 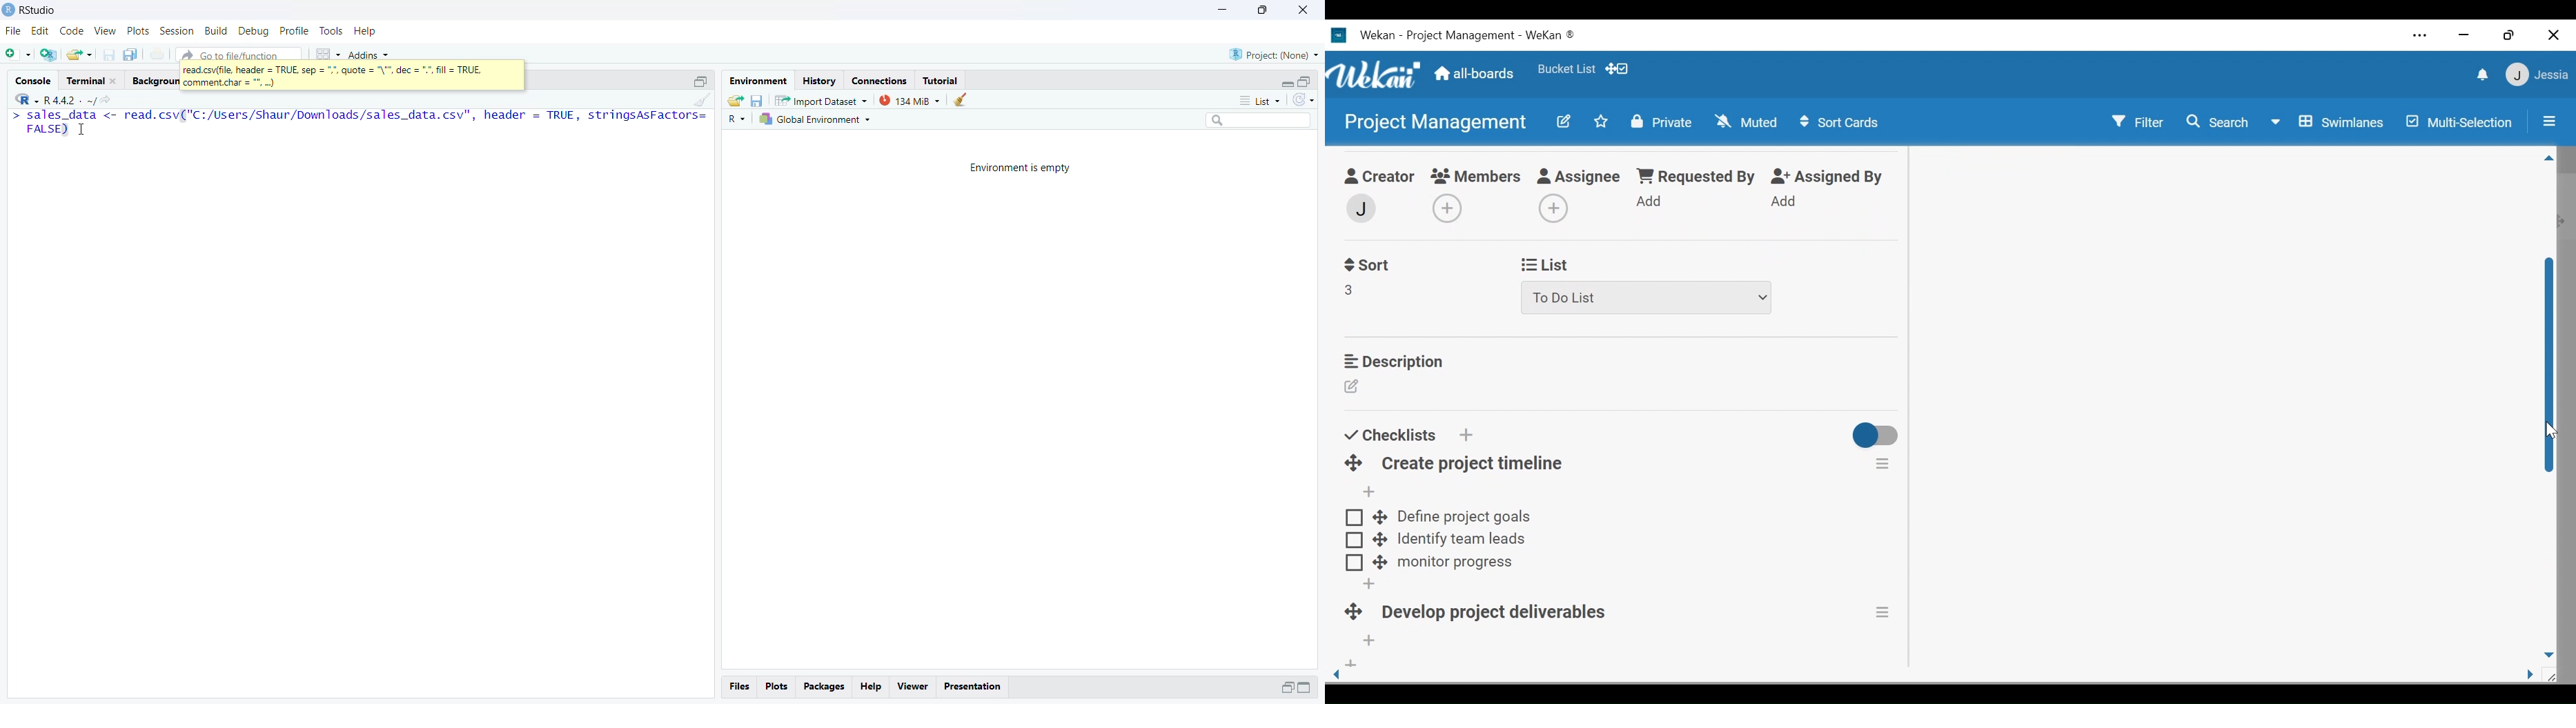 I want to click on Assignee, so click(x=1581, y=177).